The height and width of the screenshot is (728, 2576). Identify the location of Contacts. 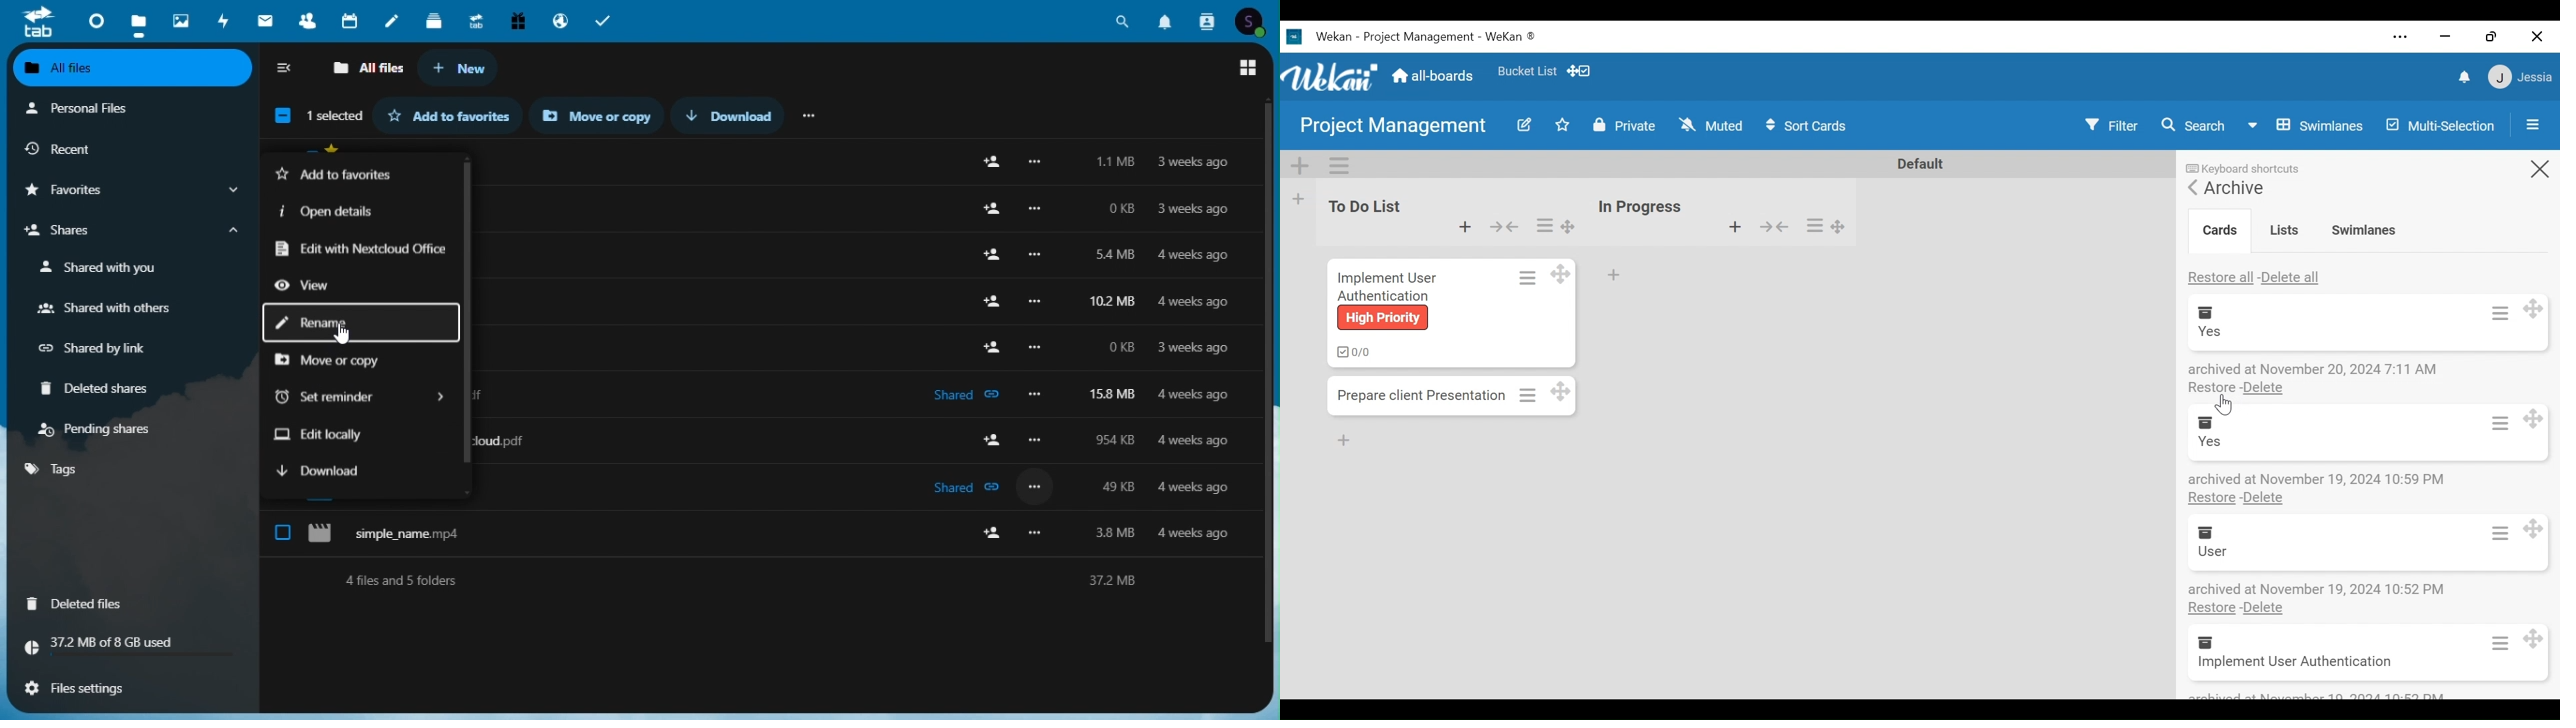
(1208, 19).